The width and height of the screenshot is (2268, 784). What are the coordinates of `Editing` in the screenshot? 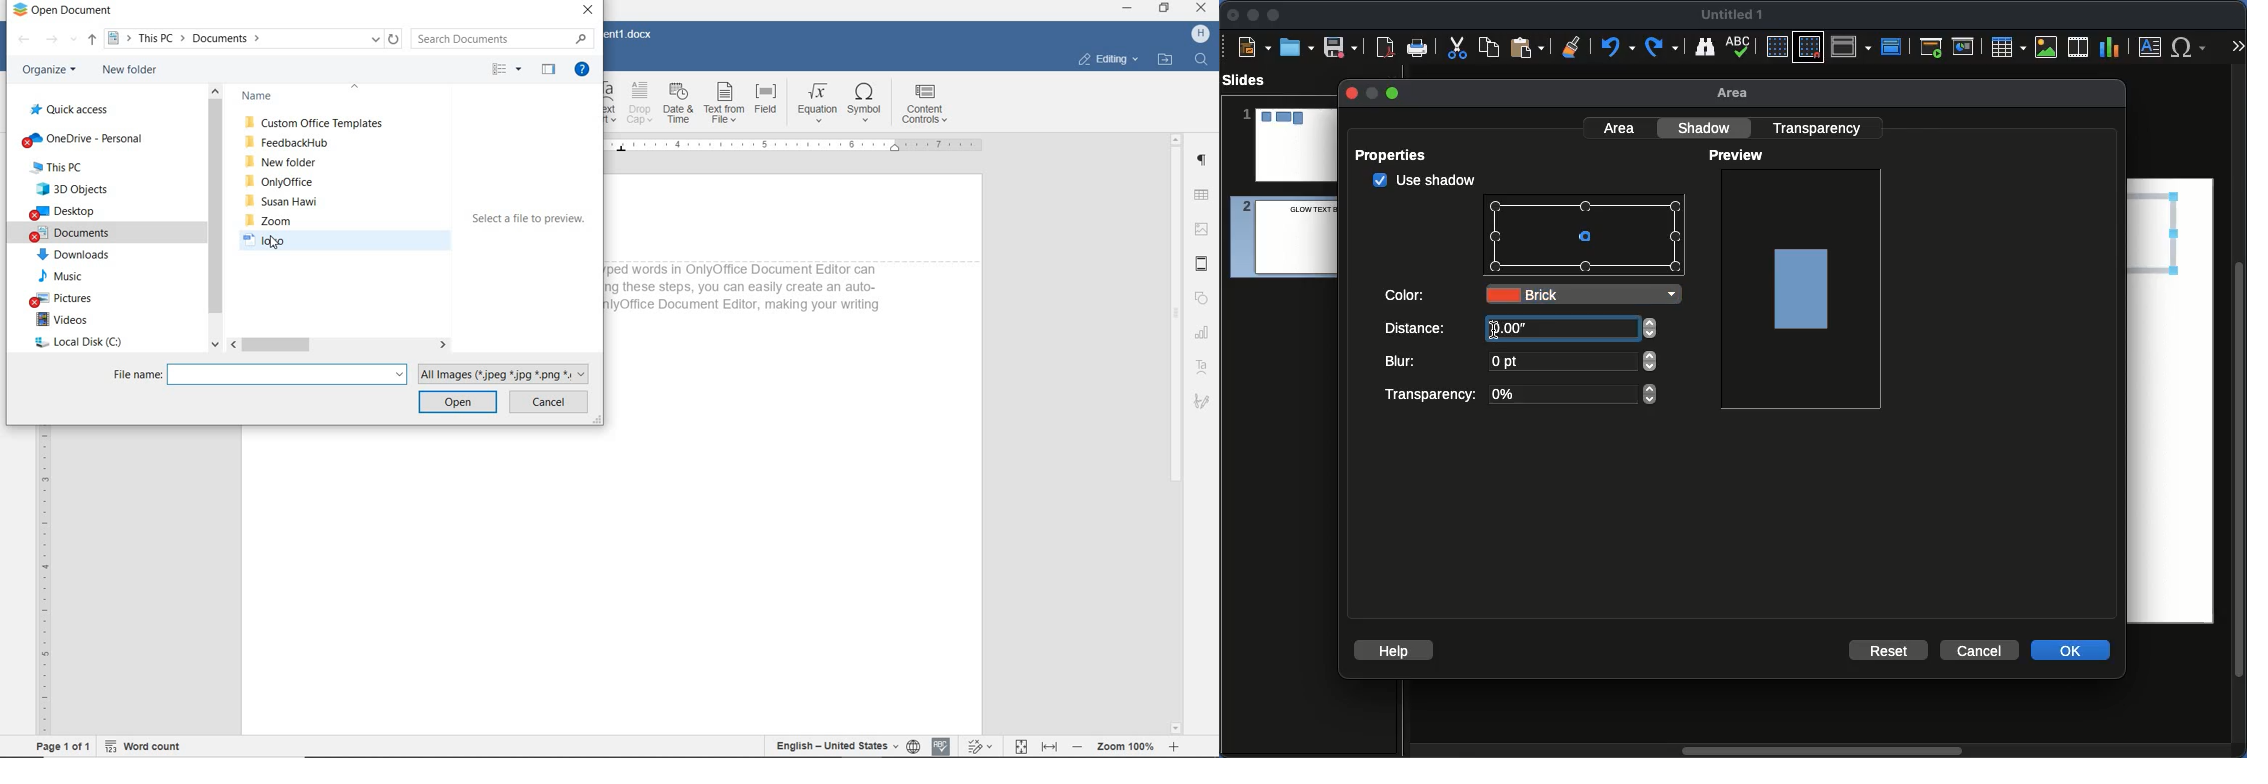 It's located at (1106, 60).